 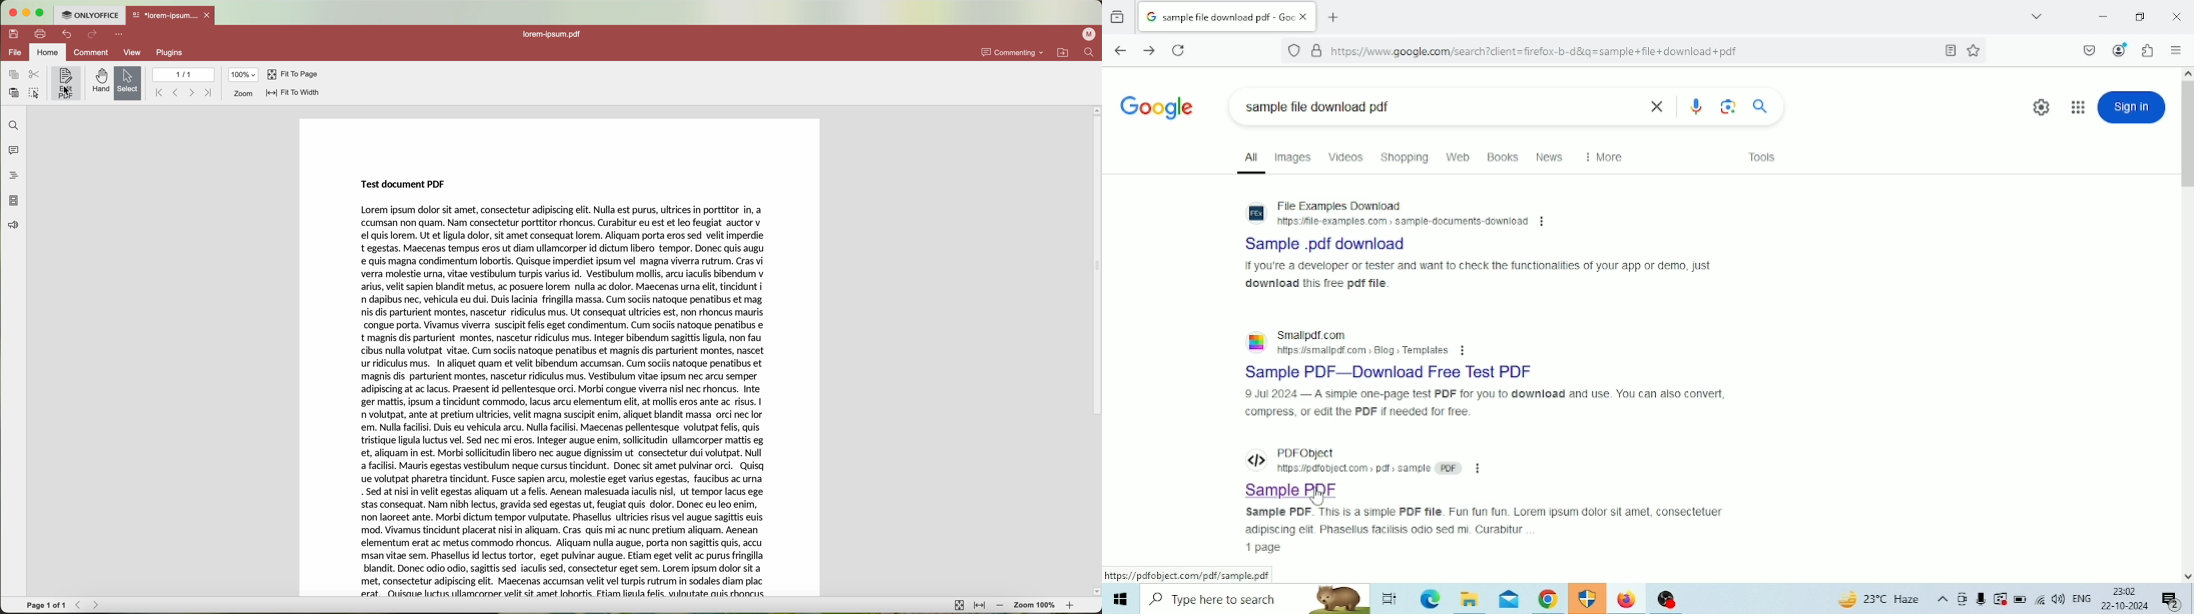 I want to click on Web, so click(x=1459, y=157).